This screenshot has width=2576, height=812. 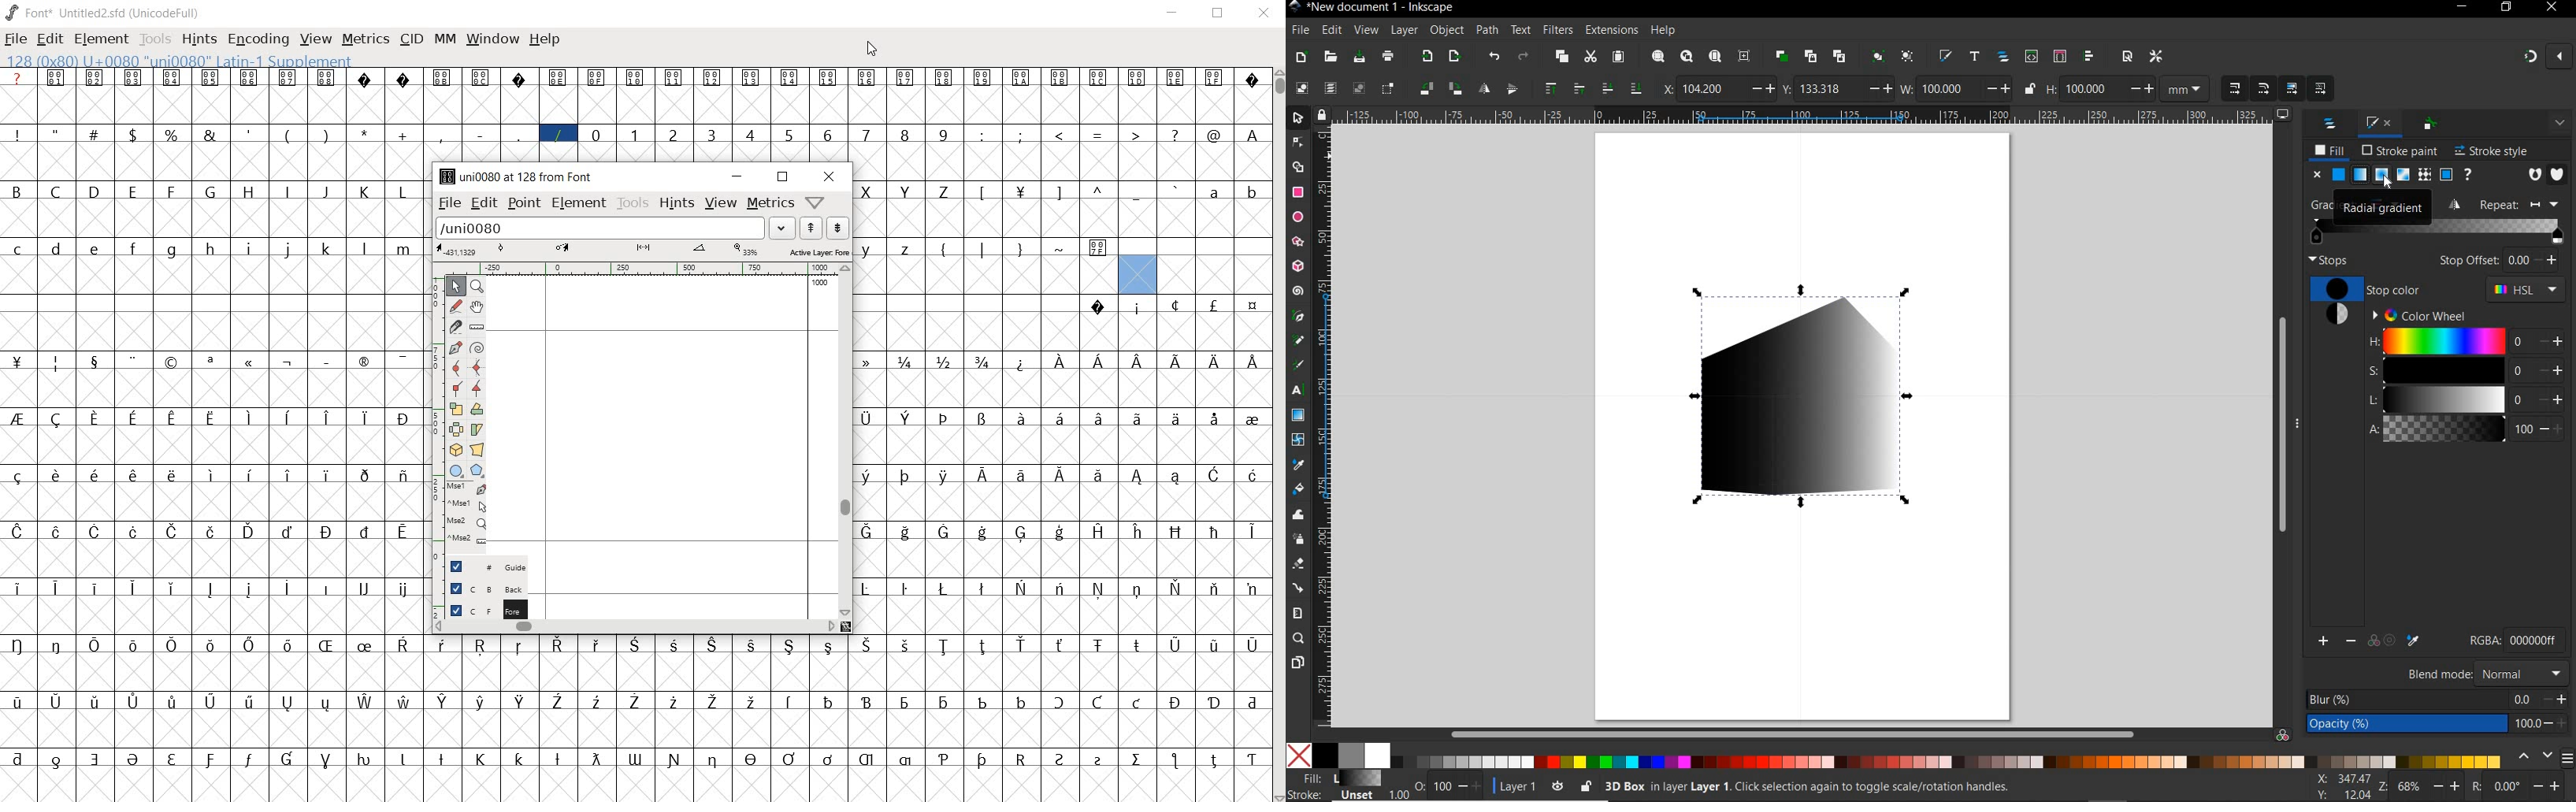 I want to click on glyph, so click(x=210, y=419).